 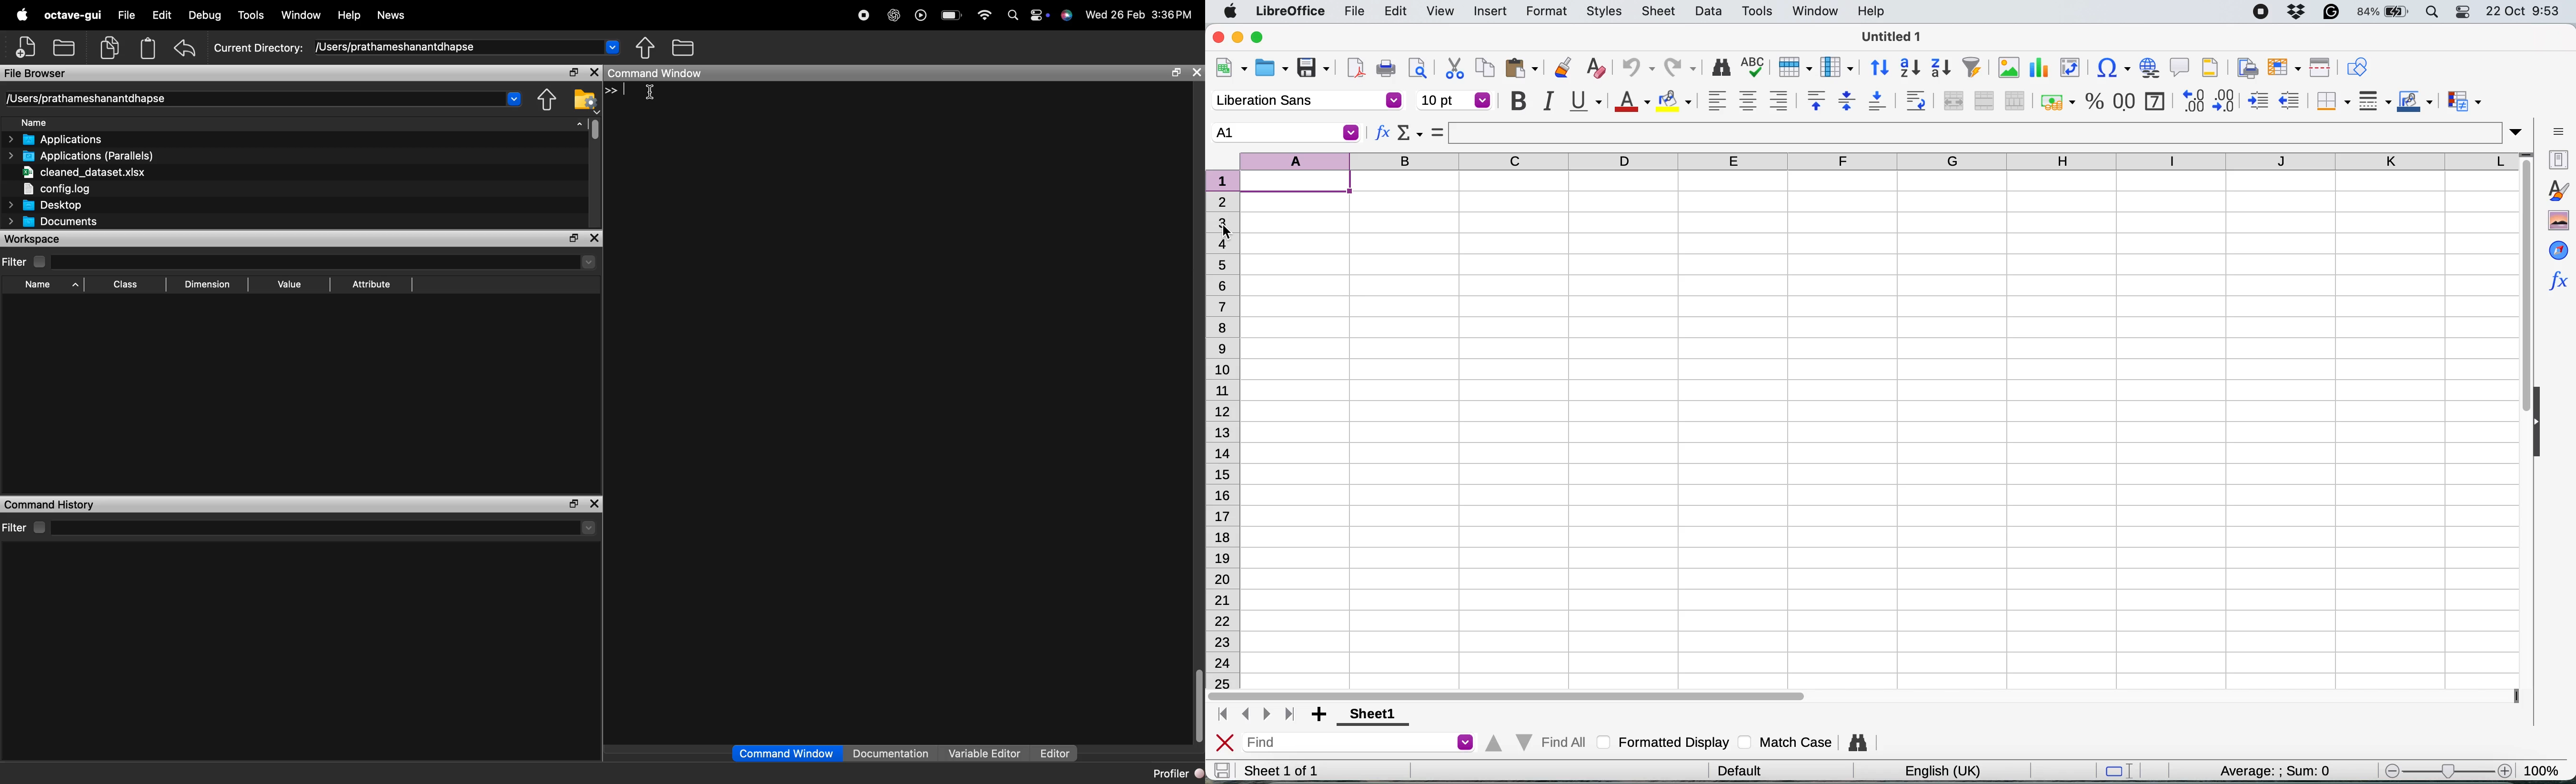 What do you see at coordinates (1761, 10) in the screenshot?
I see `tools` at bounding box center [1761, 10].